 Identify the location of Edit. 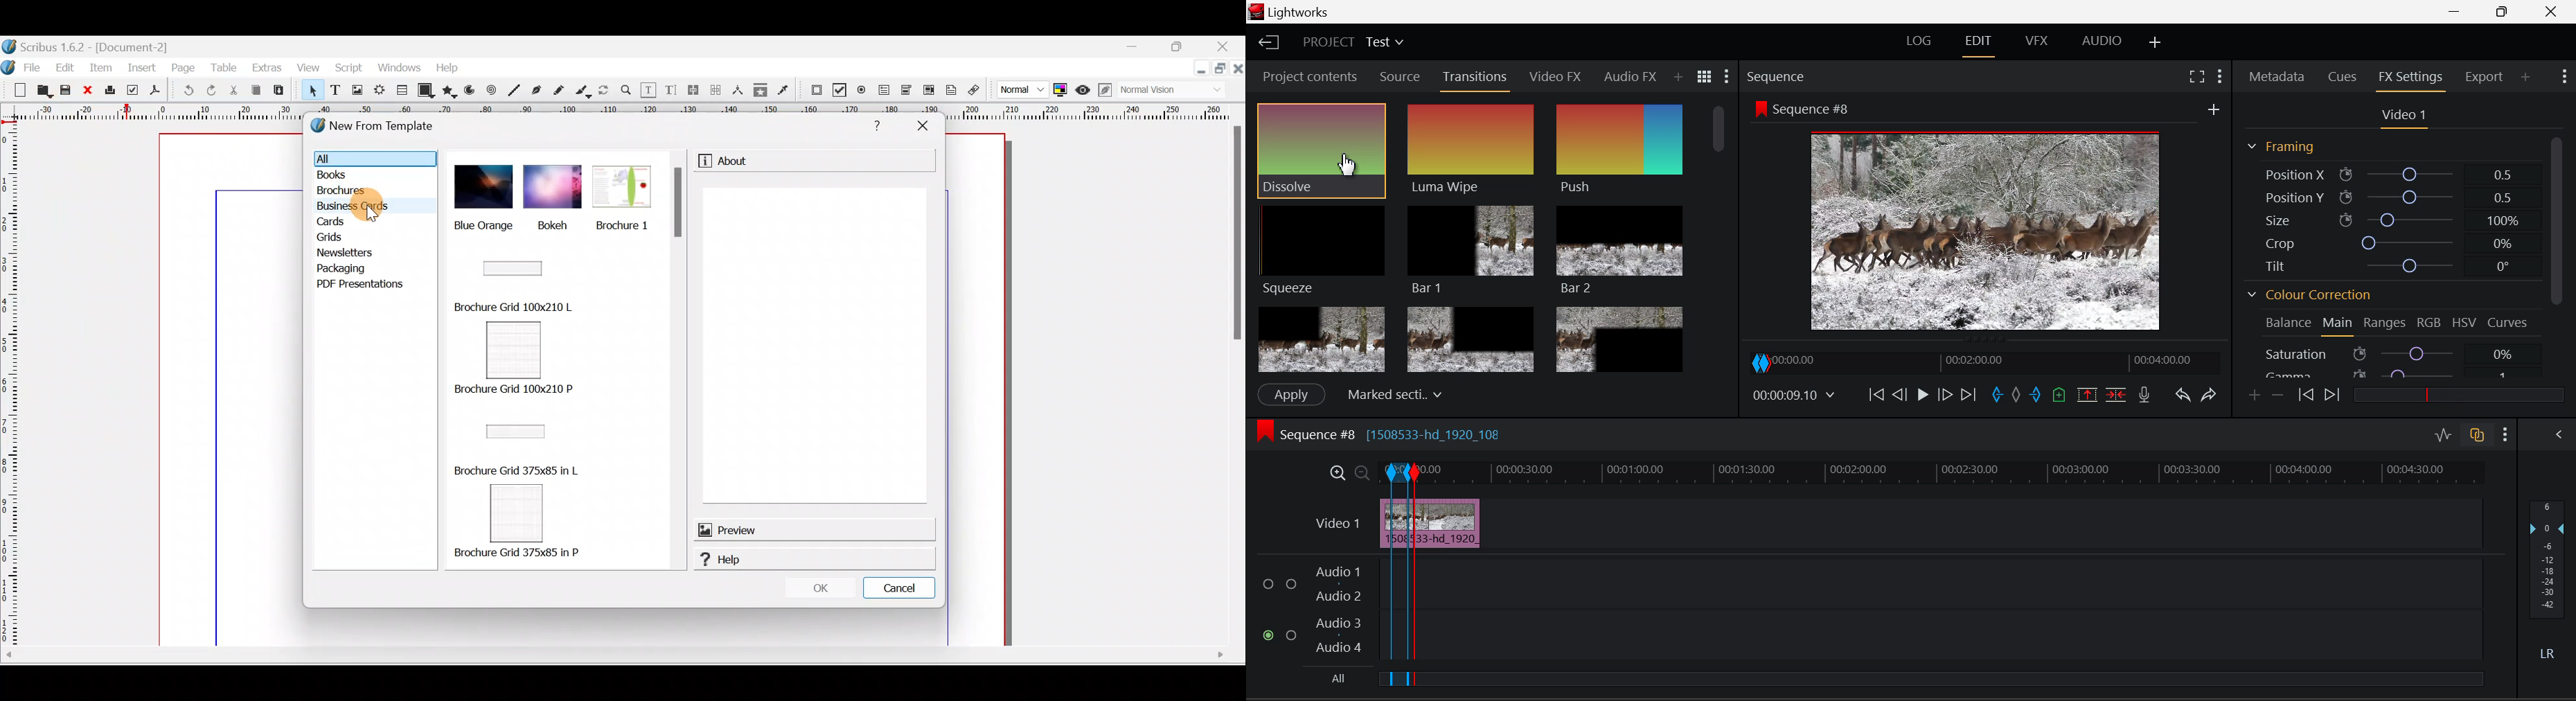
(65, 68).